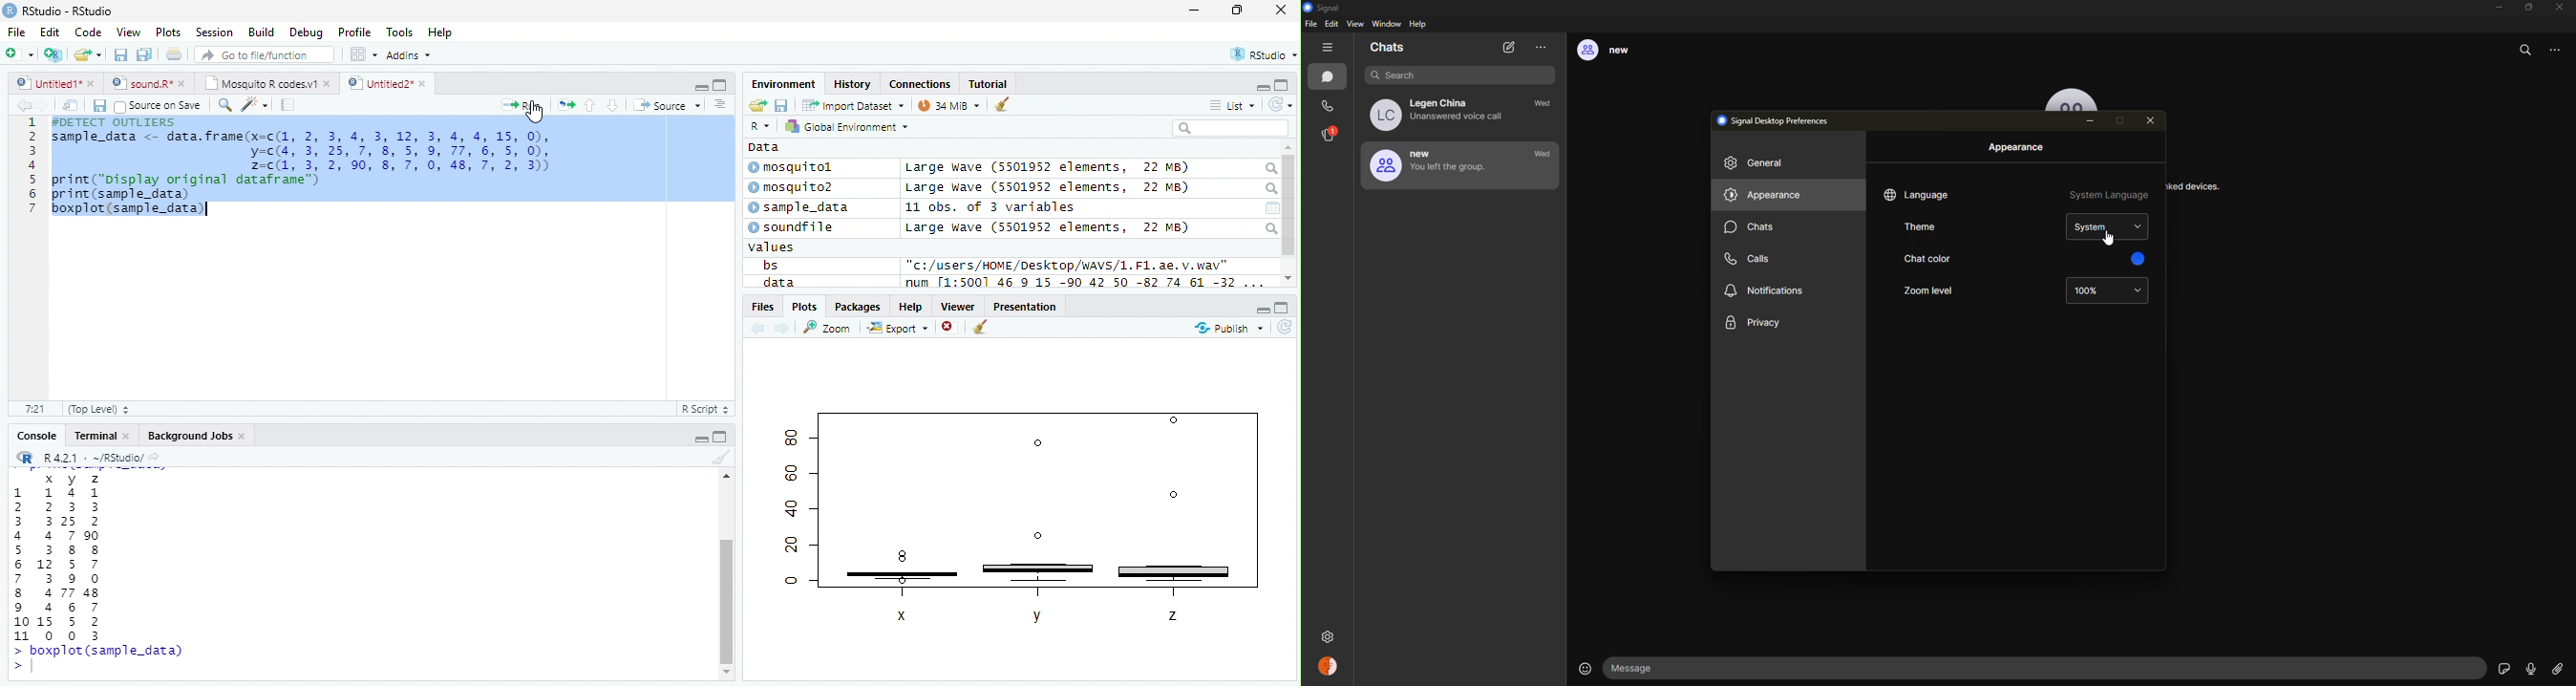 The width and height of the screenshot is (2576, 700). What do you see at coordinates (1614, 51) in the screenshot?
I see `new` at bounding box center [1614, 51].